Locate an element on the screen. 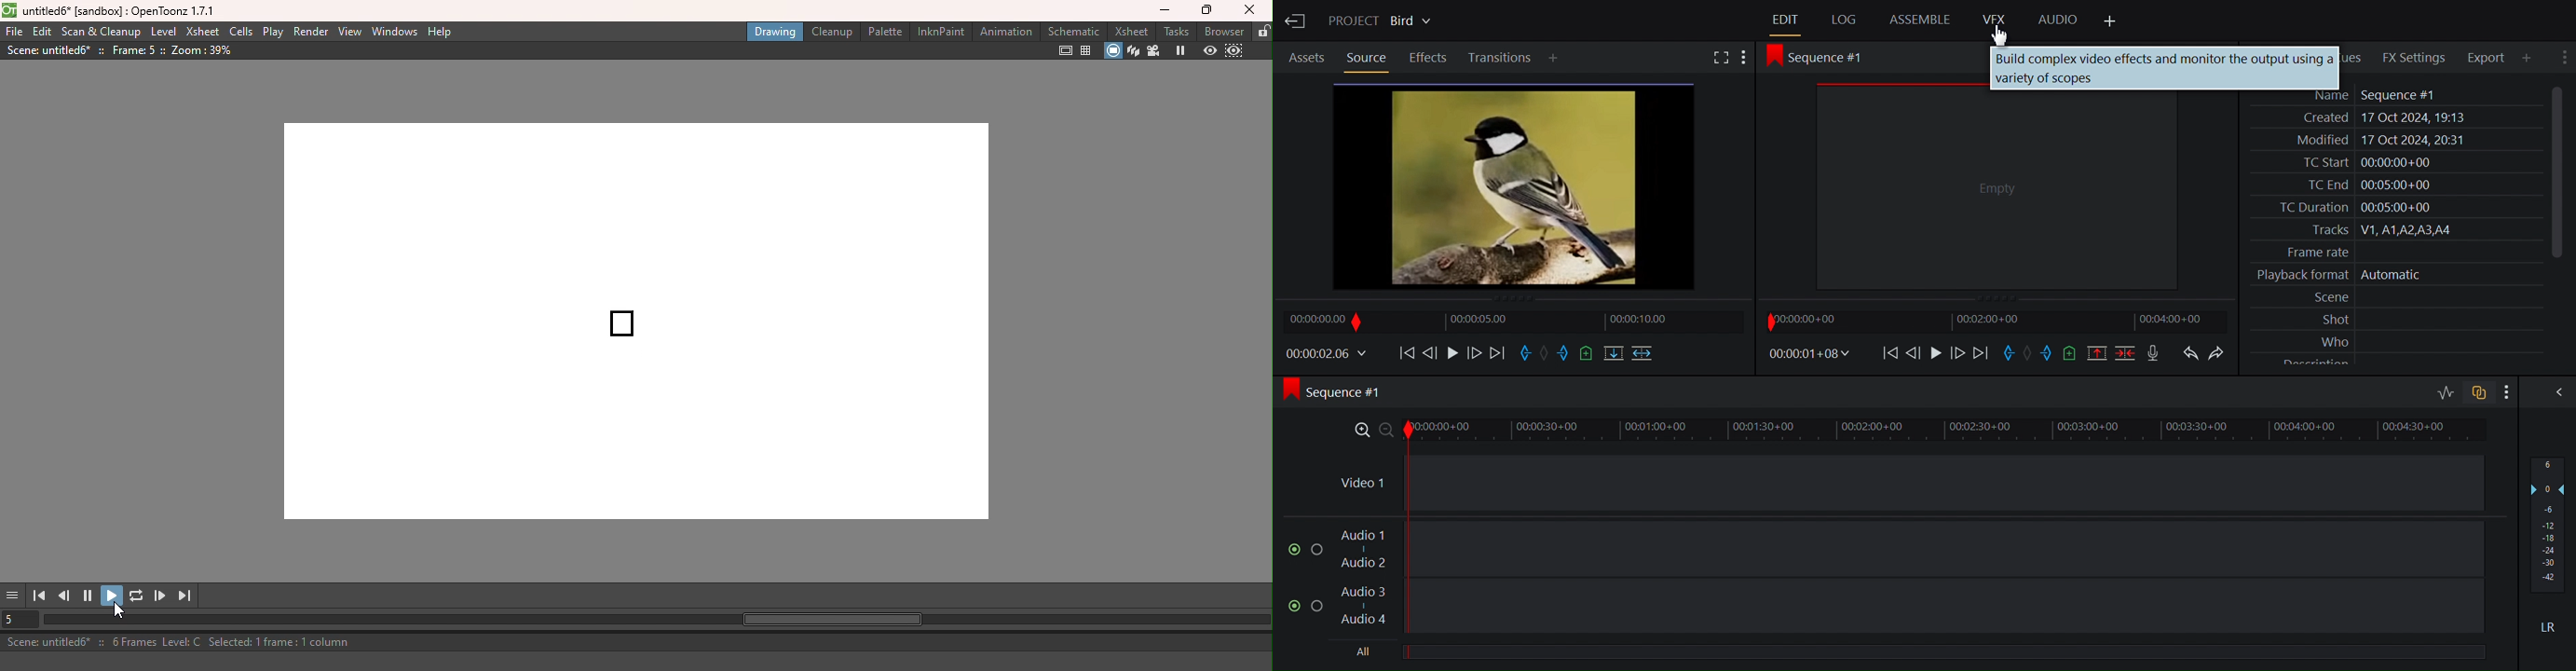 This screenshot has height=672, width=2576. Audio Track 3, Audio Track 4 is located at coordinates (1907, 608).